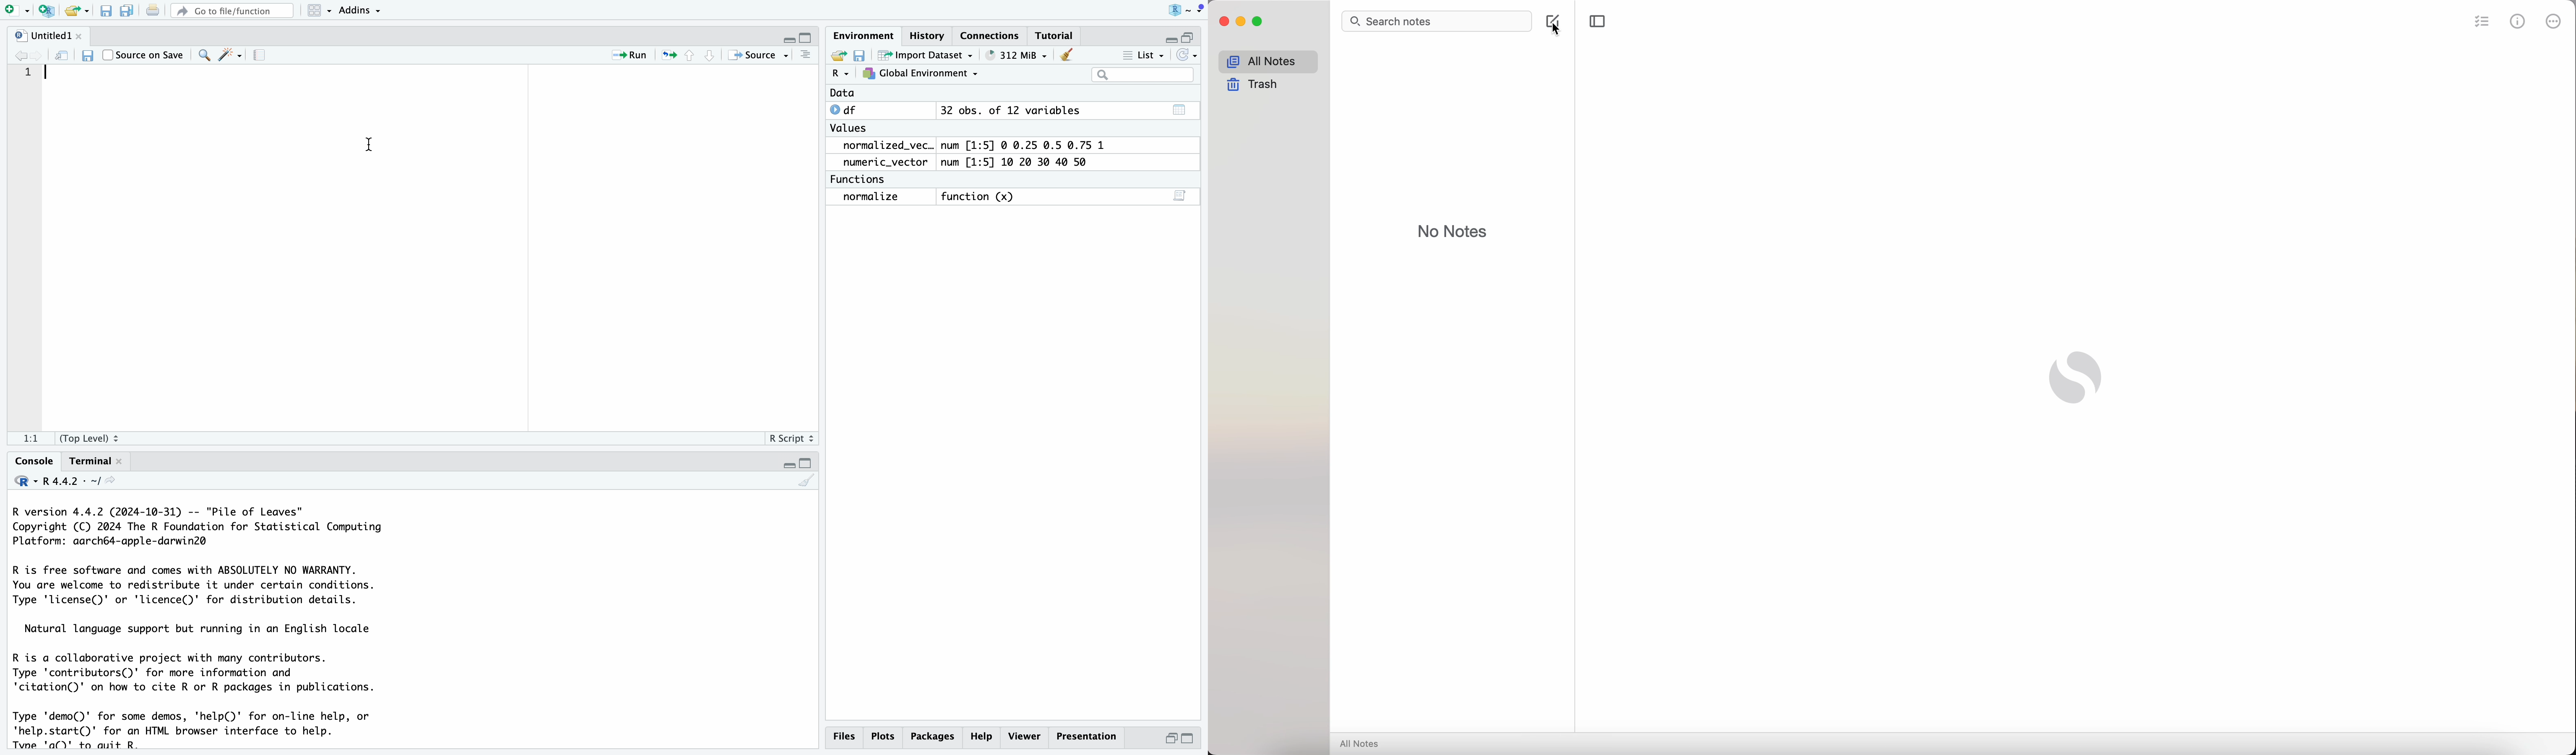 This screenshot has height=756, width=2576. What do you see at coordinates (1004, 110) in the screenshot?
I see `© df 32 obs. of 12 variables` at bounding box center [1004, 110].